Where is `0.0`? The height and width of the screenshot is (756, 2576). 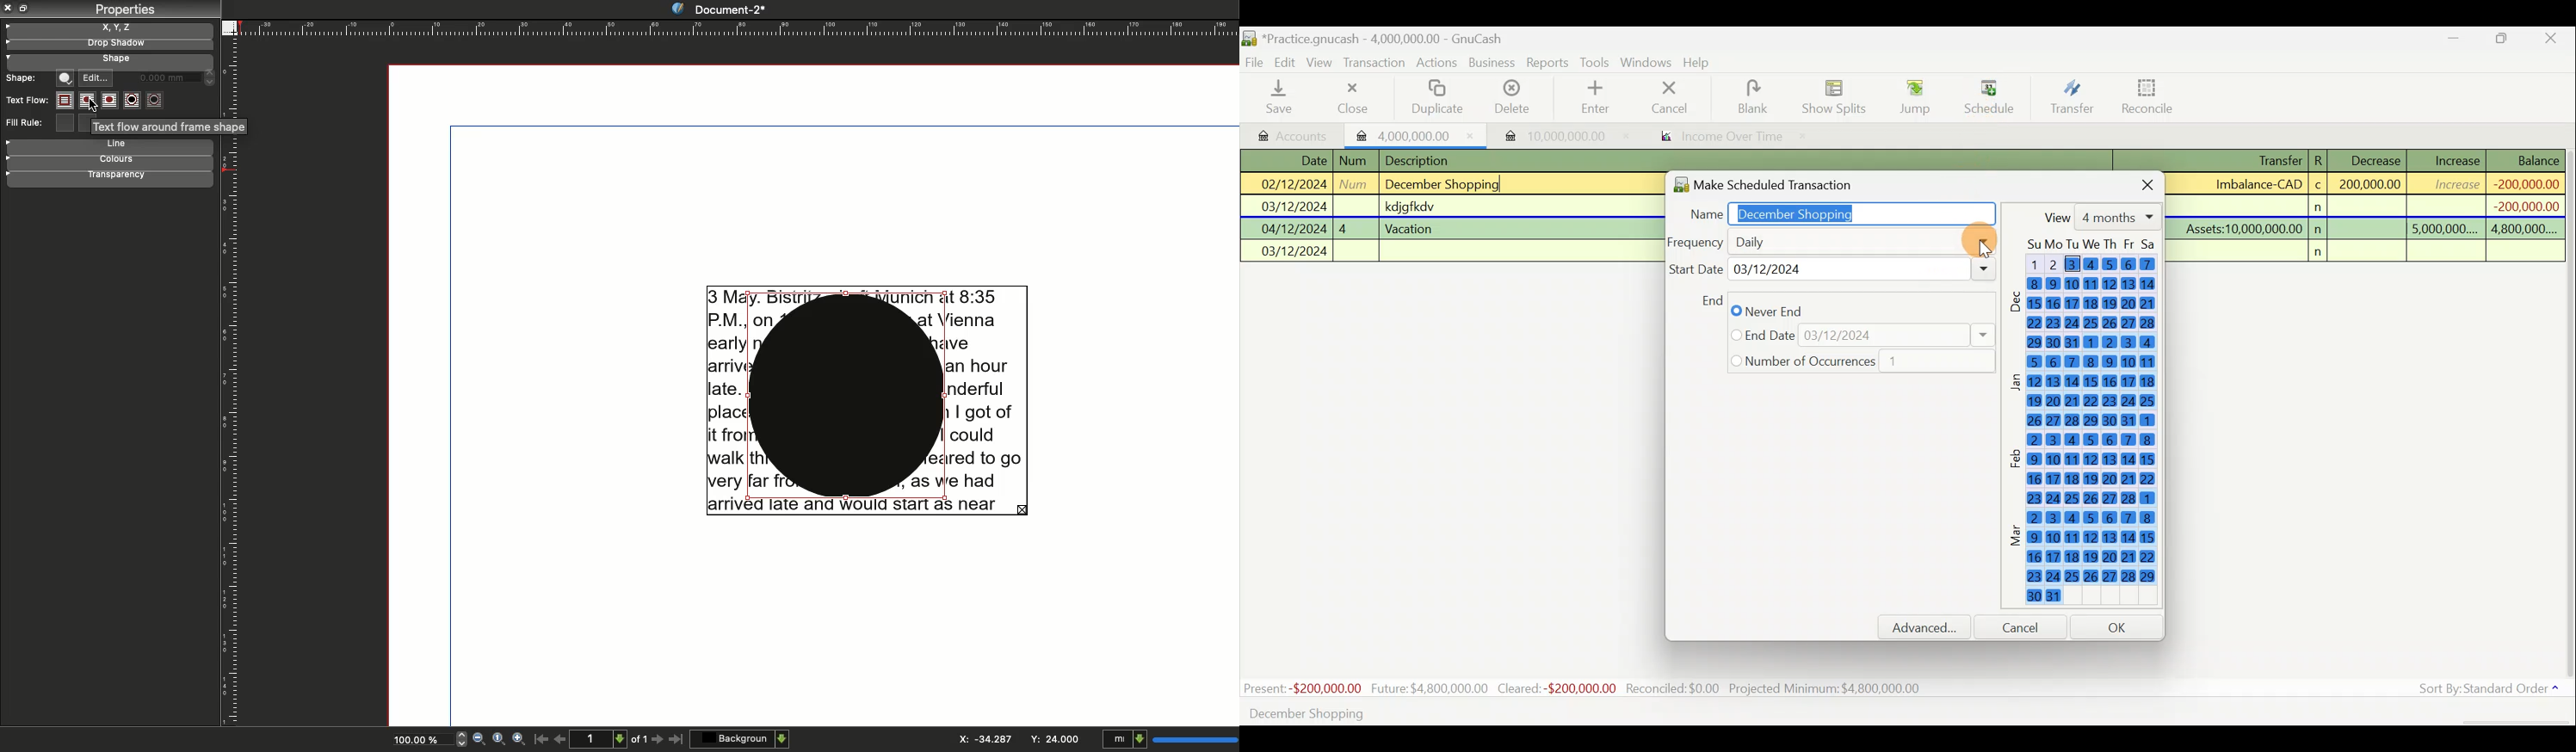 0.0 is located at coordinates (174, 75).